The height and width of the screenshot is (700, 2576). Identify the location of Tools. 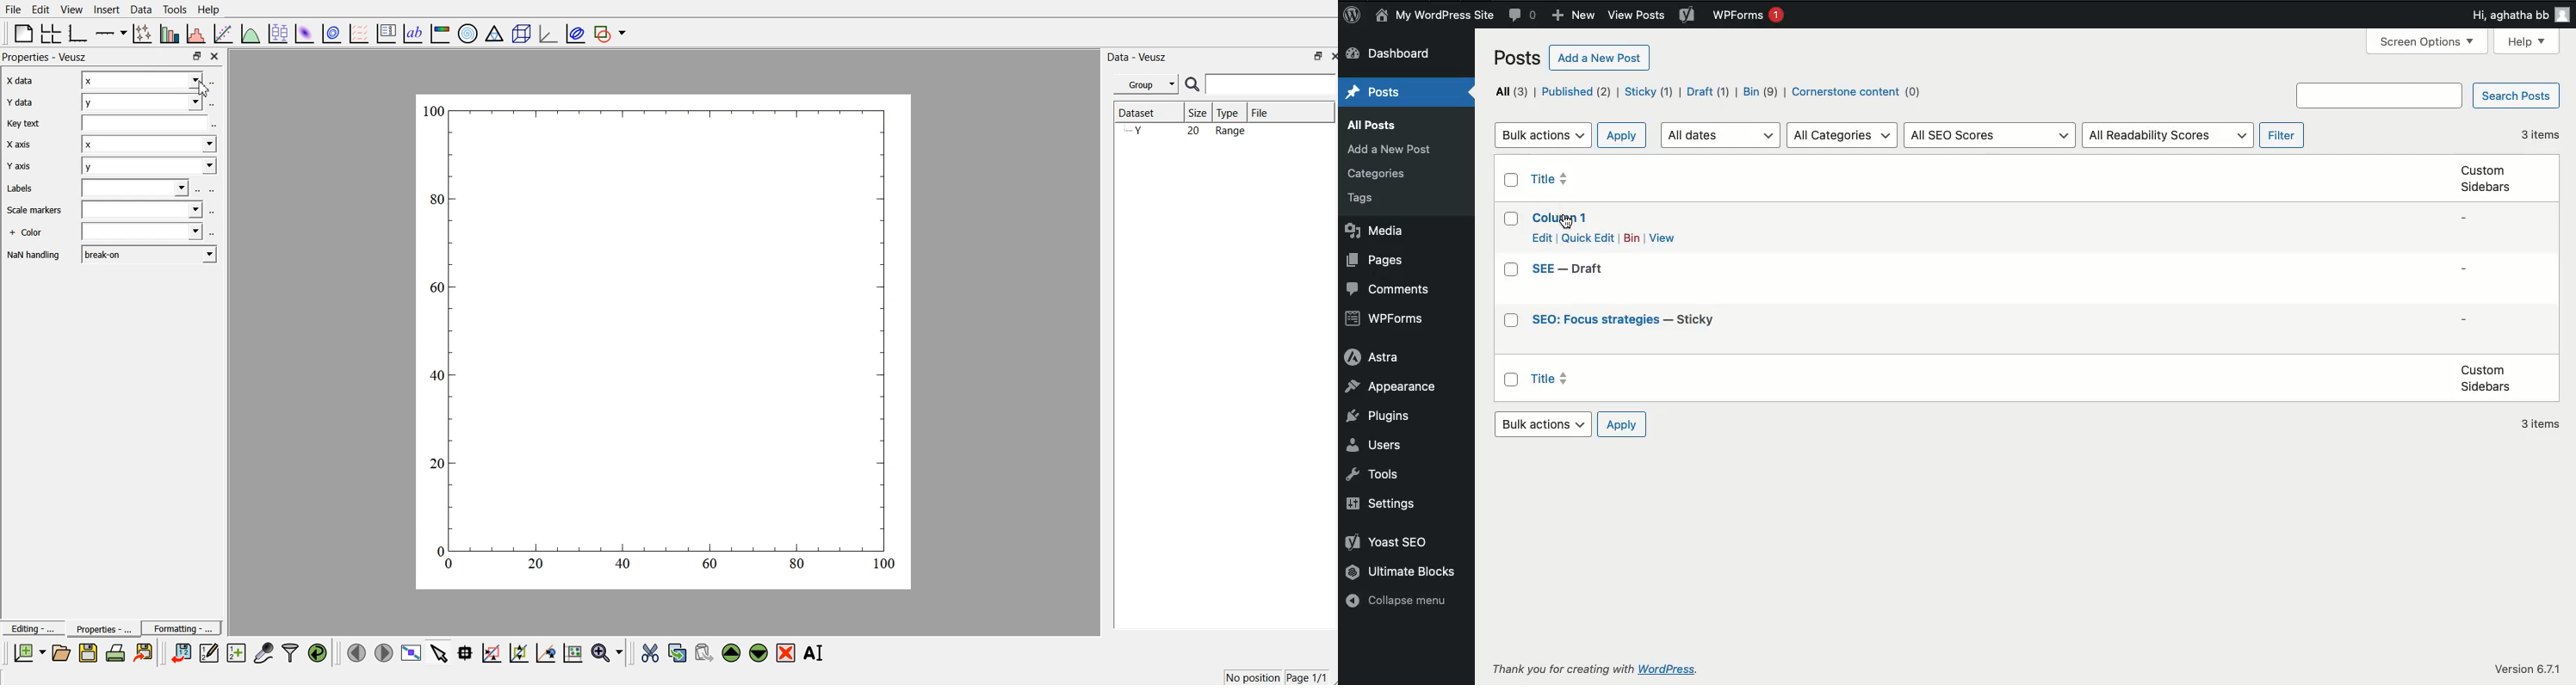
(175, 10).